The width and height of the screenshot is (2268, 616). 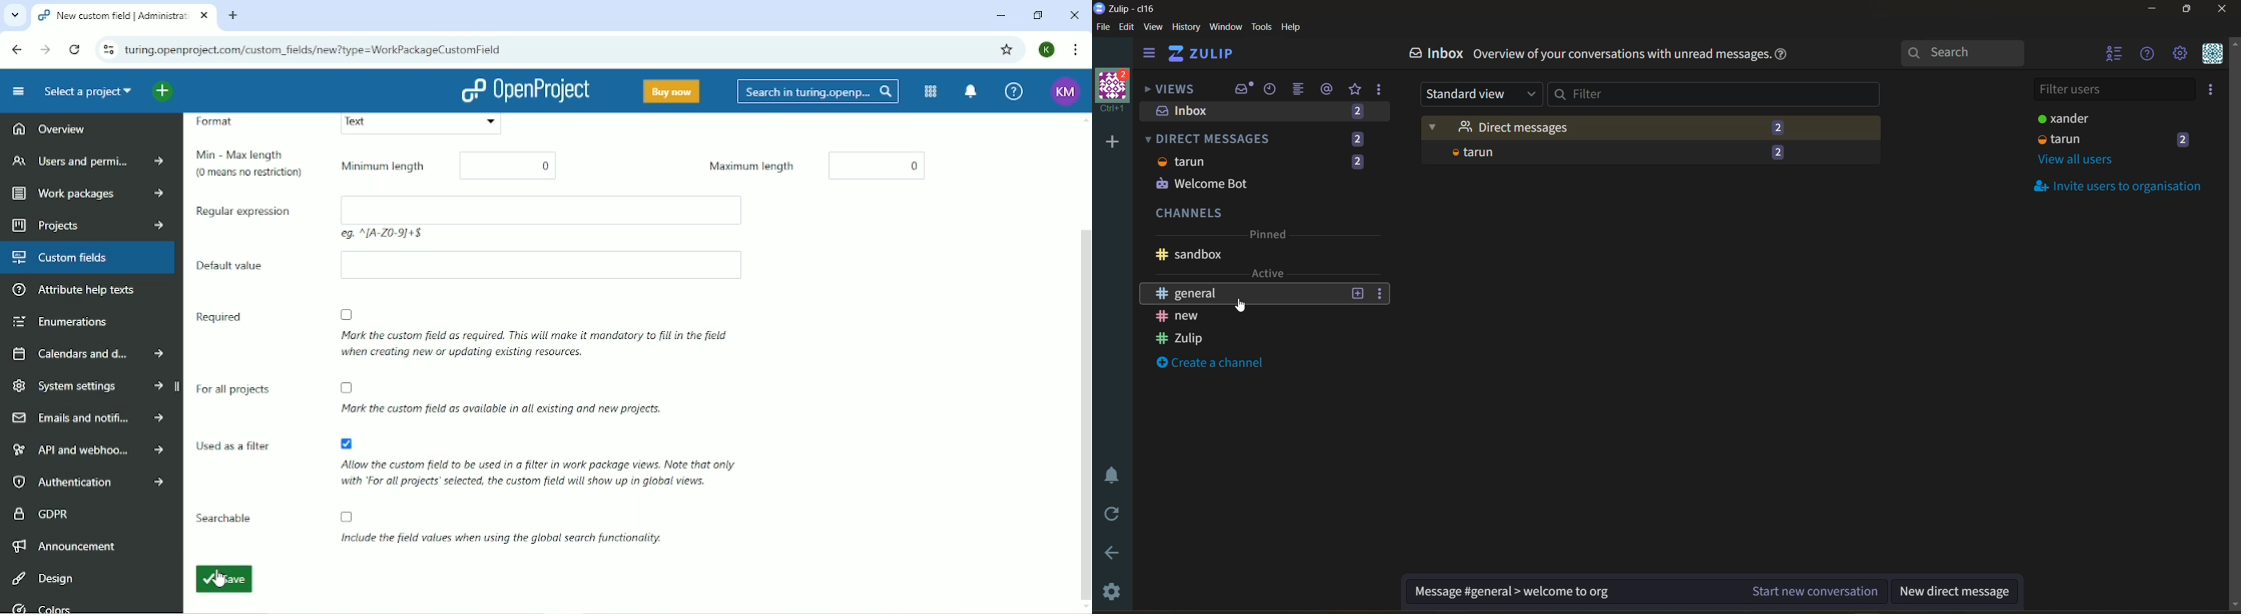 What do you see at coordinates (874, 166) in the screenshot?
I see `-` at bounding box center [874, 166].